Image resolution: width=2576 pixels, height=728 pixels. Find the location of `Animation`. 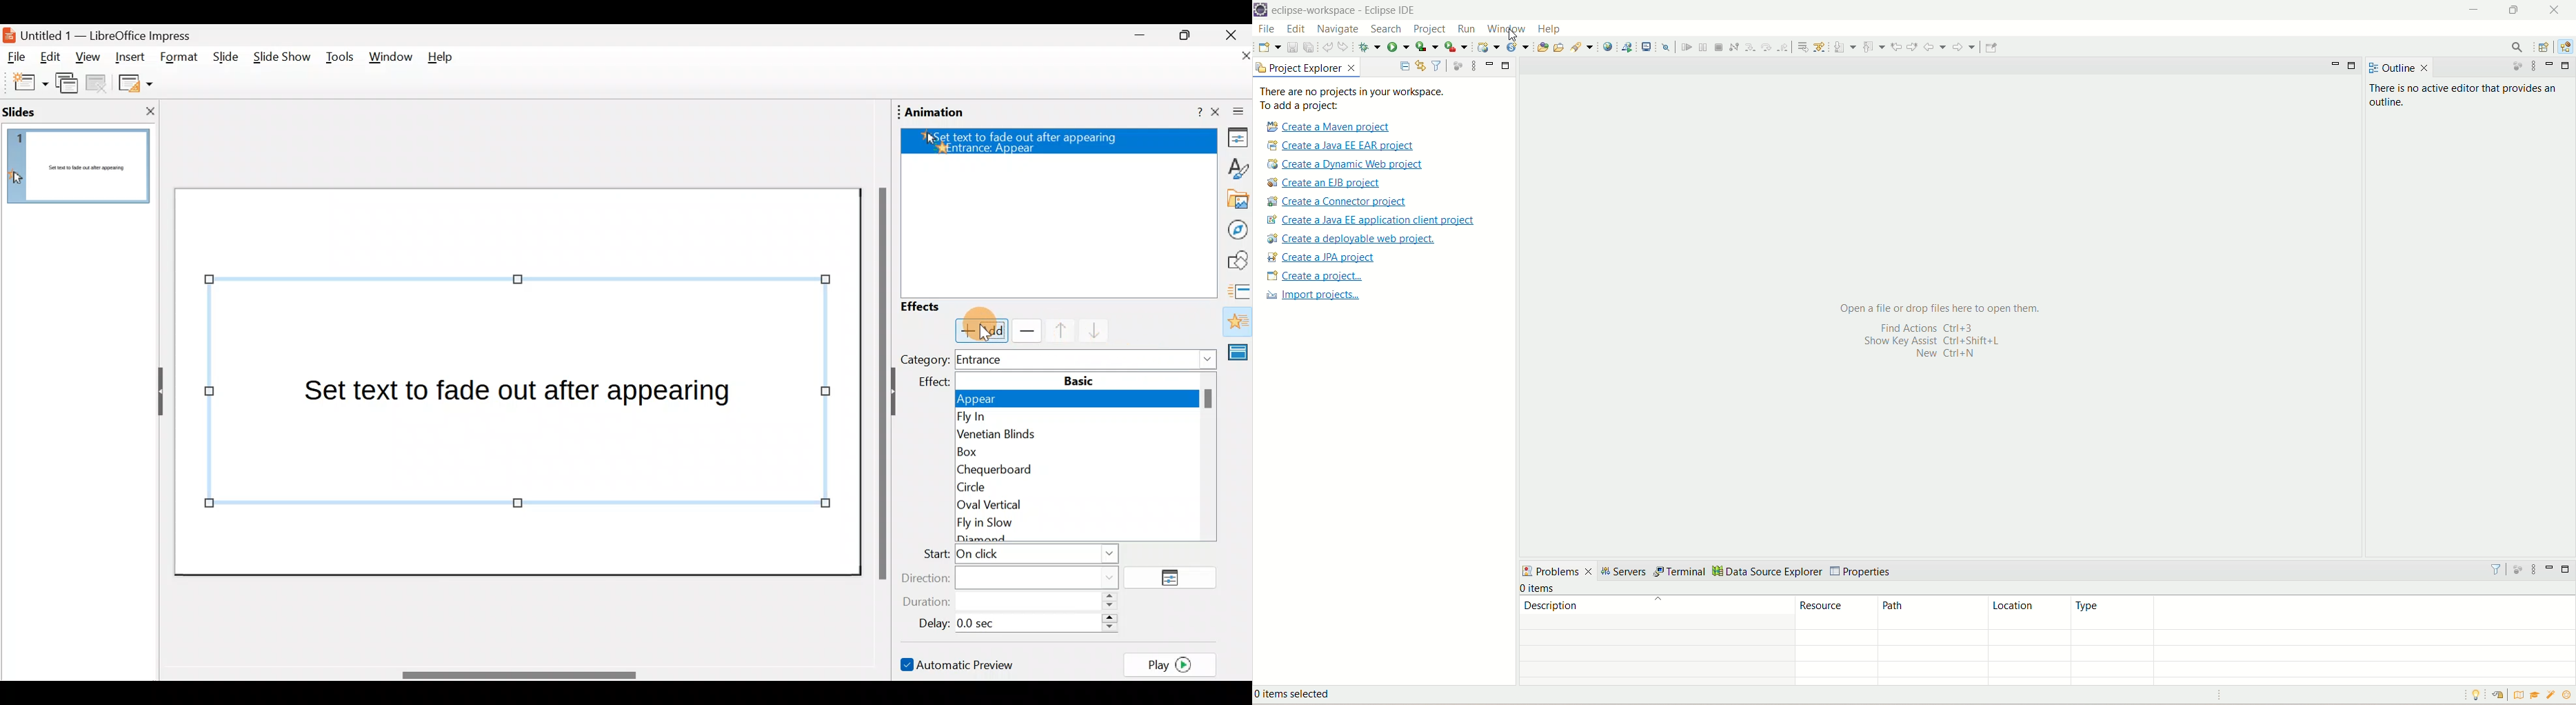

Animation is located at coordinates (1237, 323).